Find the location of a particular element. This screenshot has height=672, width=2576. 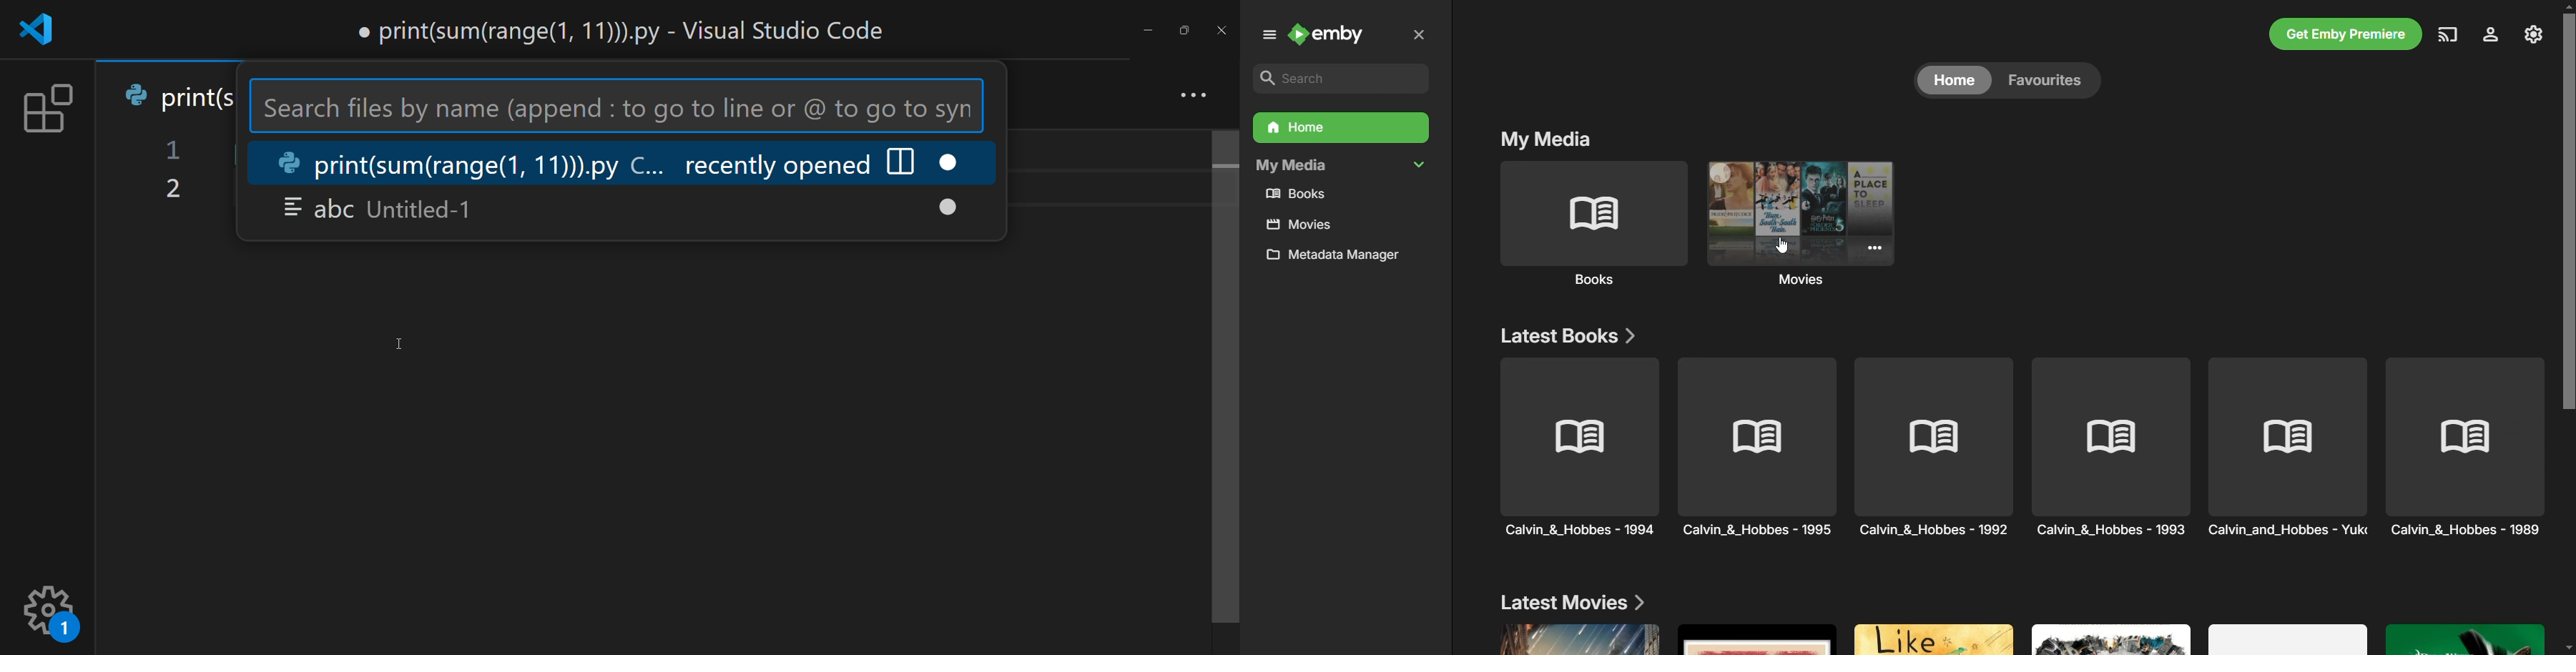

 is located at coordinates (2465, 448).